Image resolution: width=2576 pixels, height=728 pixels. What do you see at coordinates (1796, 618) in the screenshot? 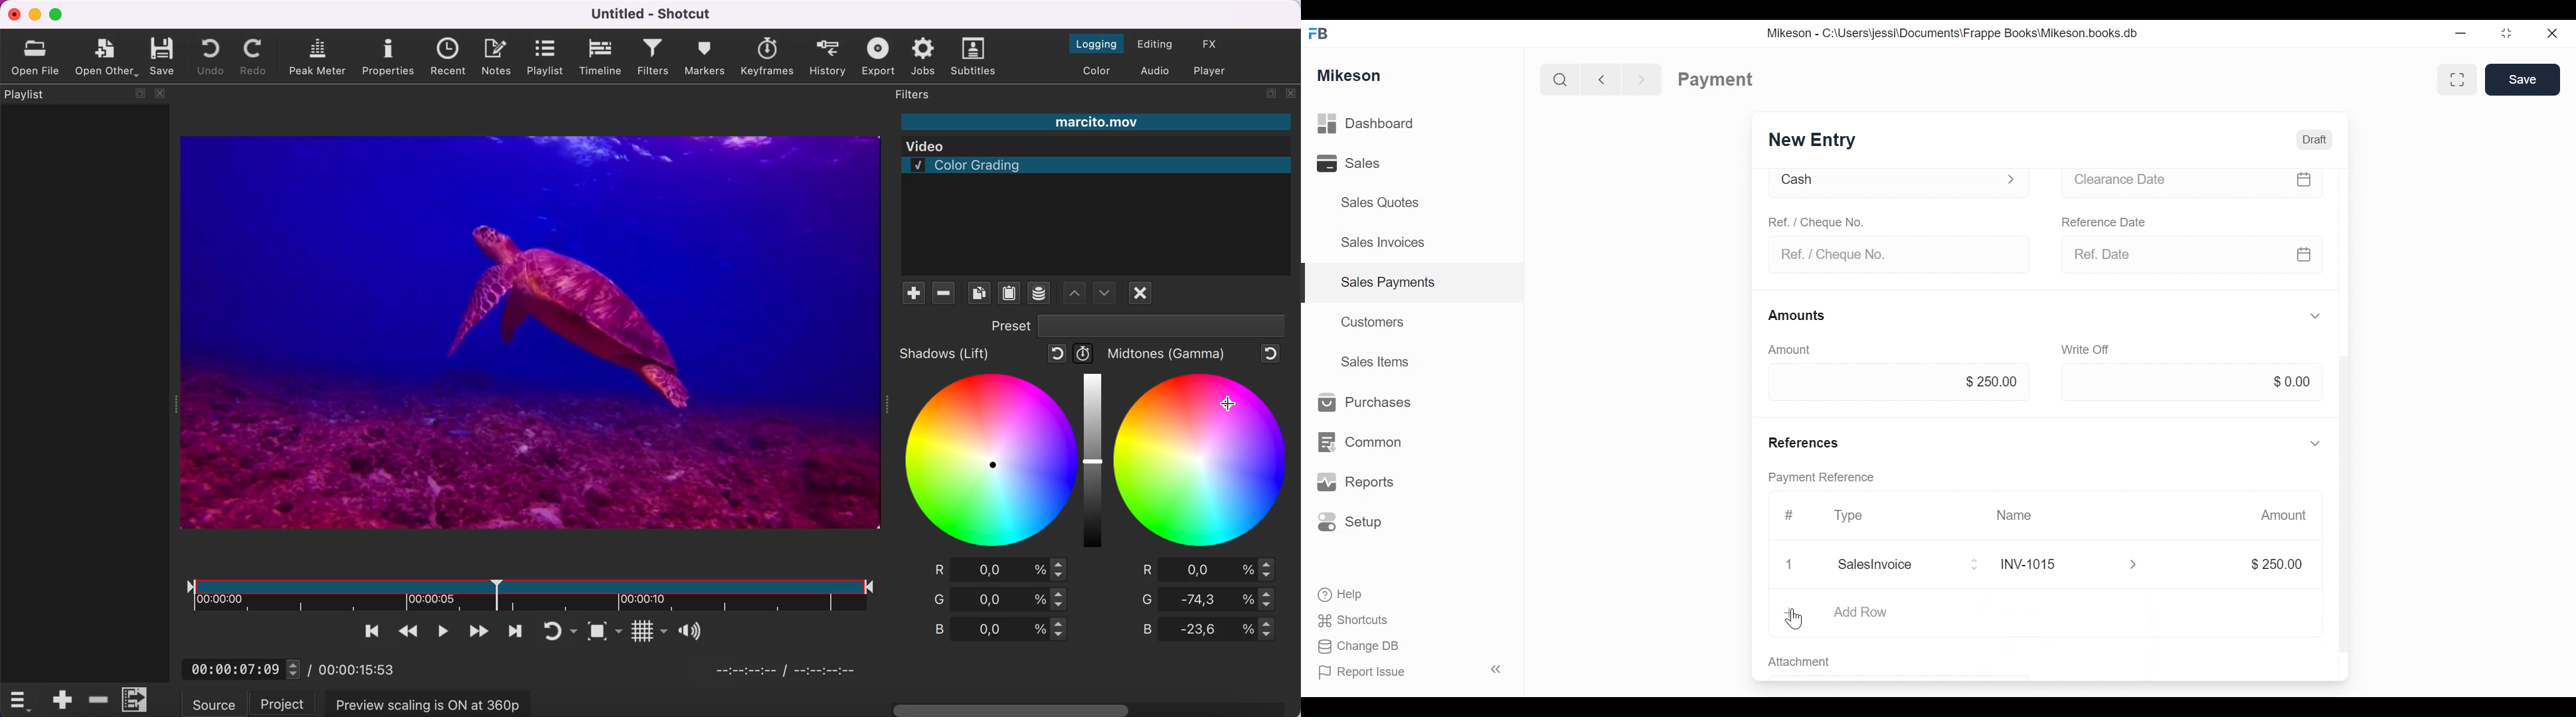
I see `cursor` at bounding box center [1796, 618].